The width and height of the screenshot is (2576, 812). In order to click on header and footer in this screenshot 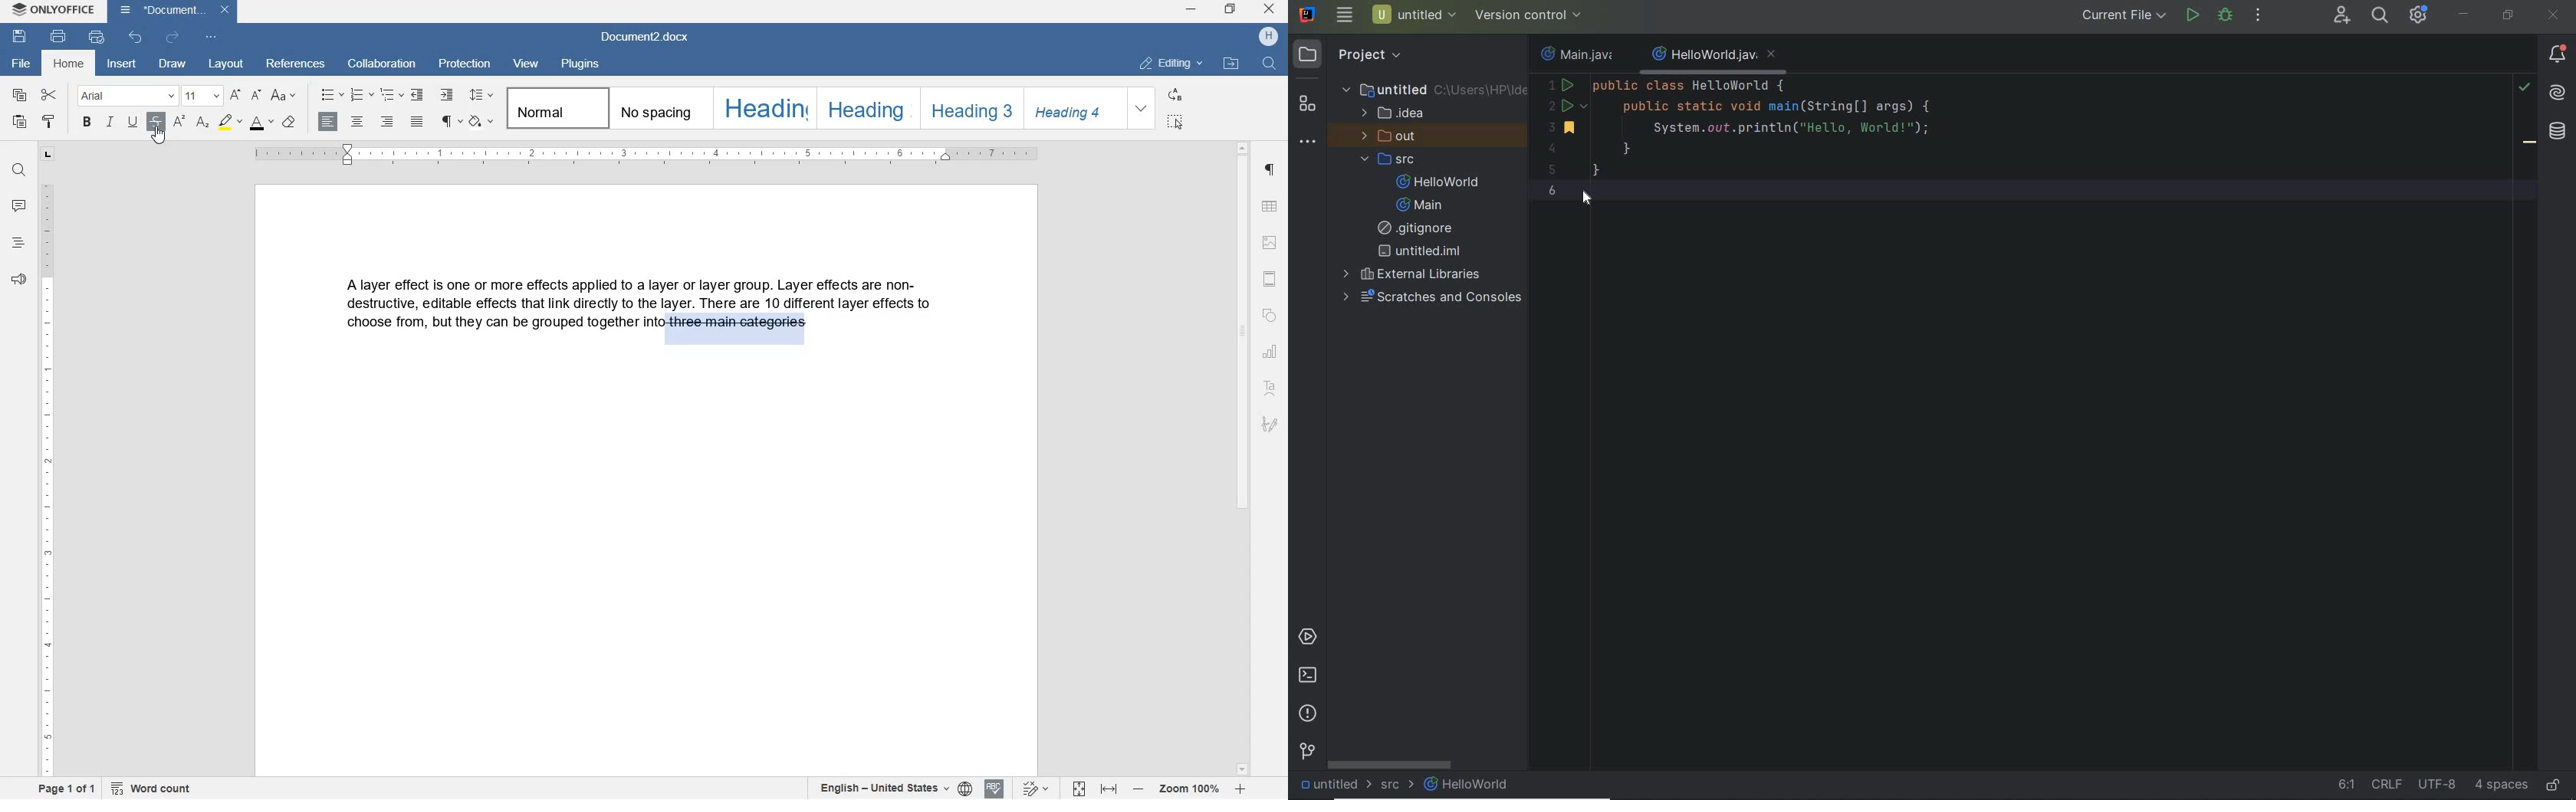, I will do `click(1271, 280)`.